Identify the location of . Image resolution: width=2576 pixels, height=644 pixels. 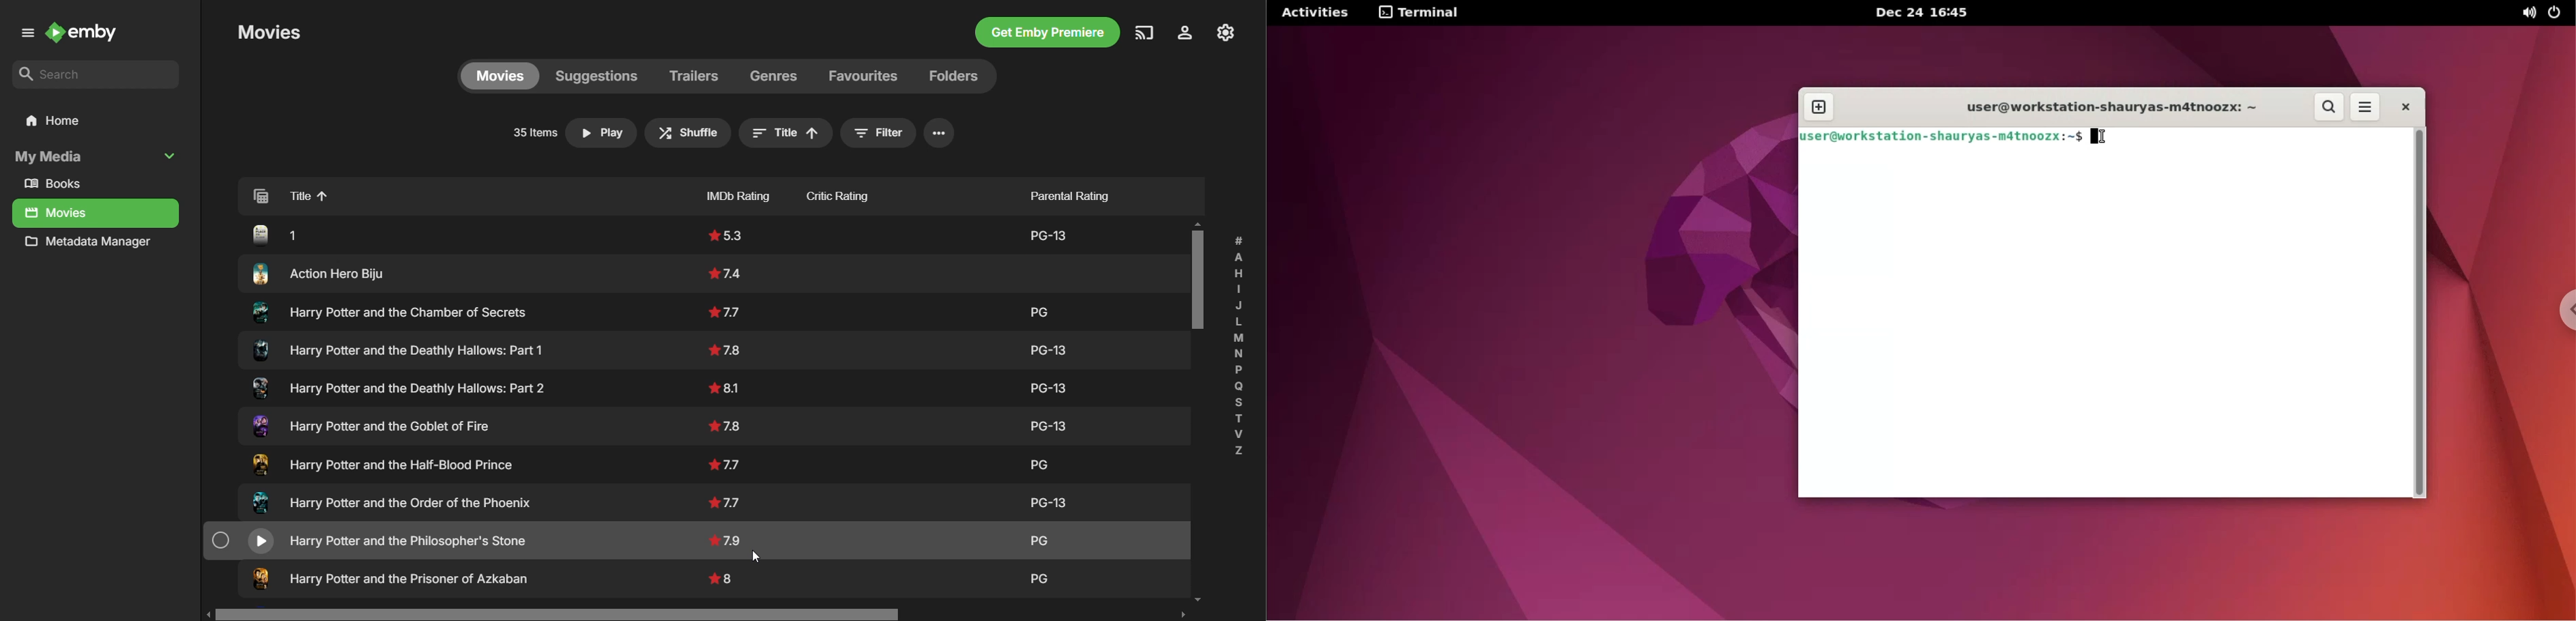
(727, 424).